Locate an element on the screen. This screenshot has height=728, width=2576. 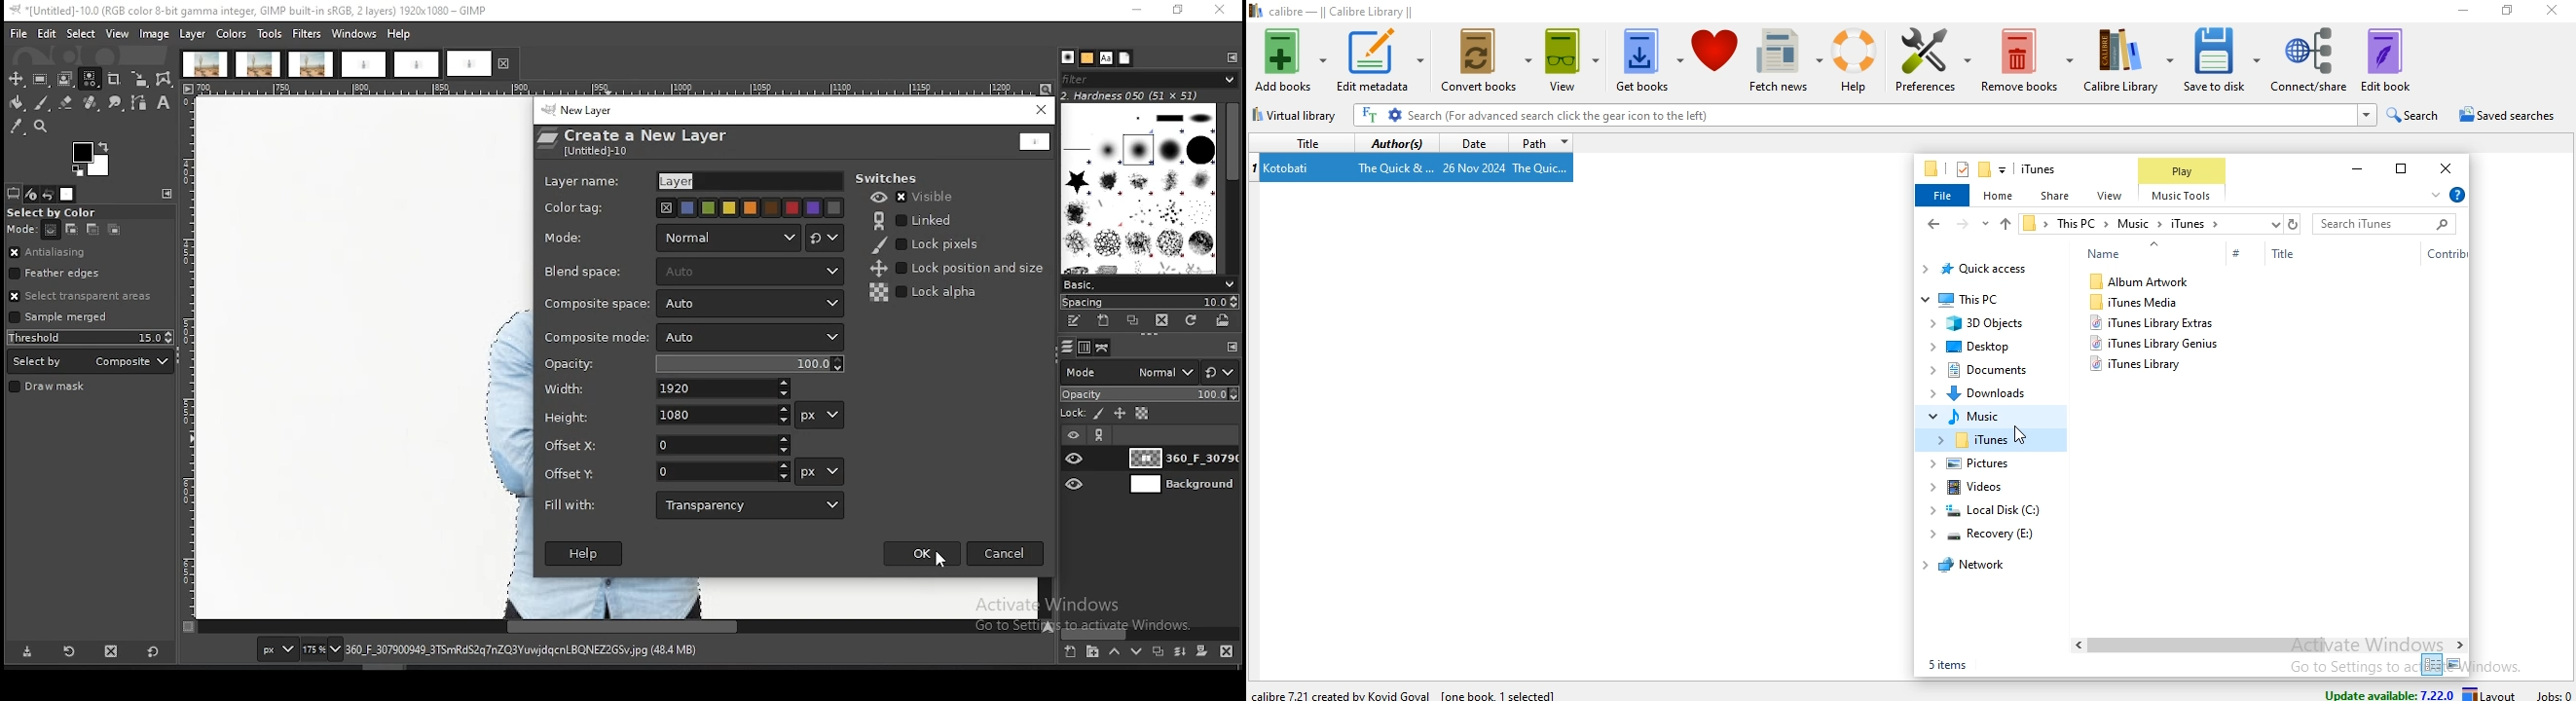
help is located at coordinates (401, 33).